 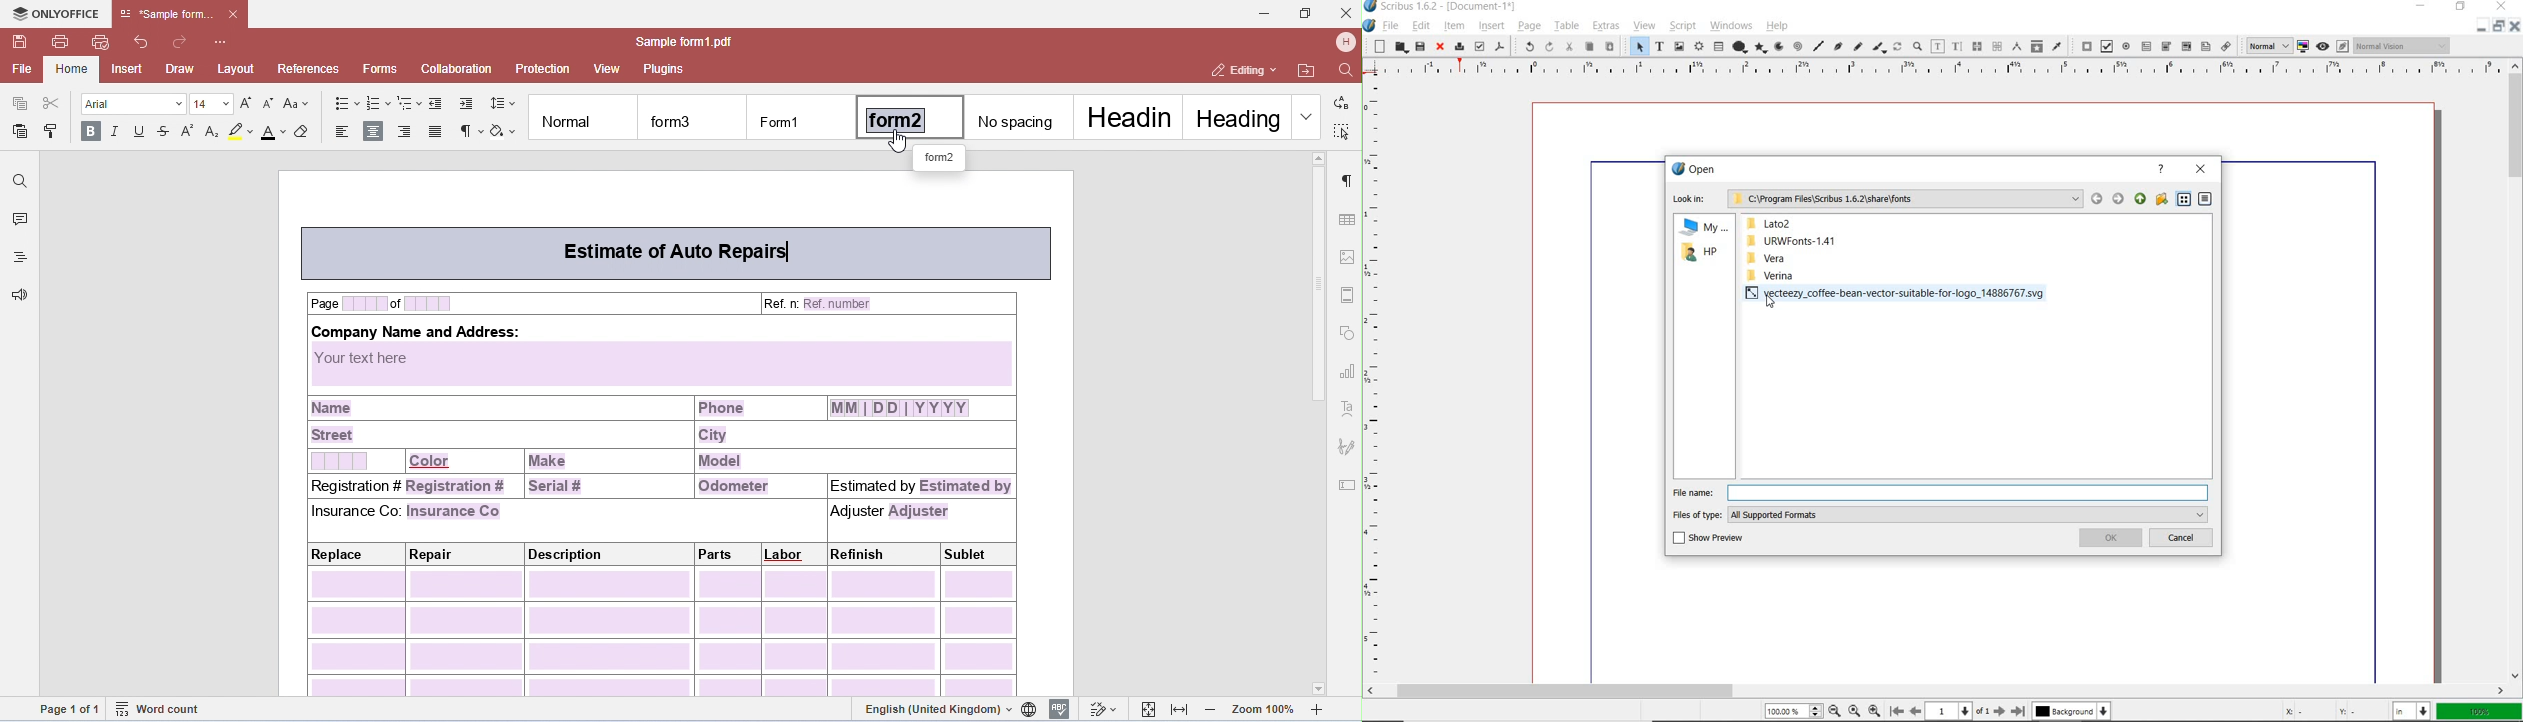 I want to click on select unit: in, so click(x=2414, y=712).